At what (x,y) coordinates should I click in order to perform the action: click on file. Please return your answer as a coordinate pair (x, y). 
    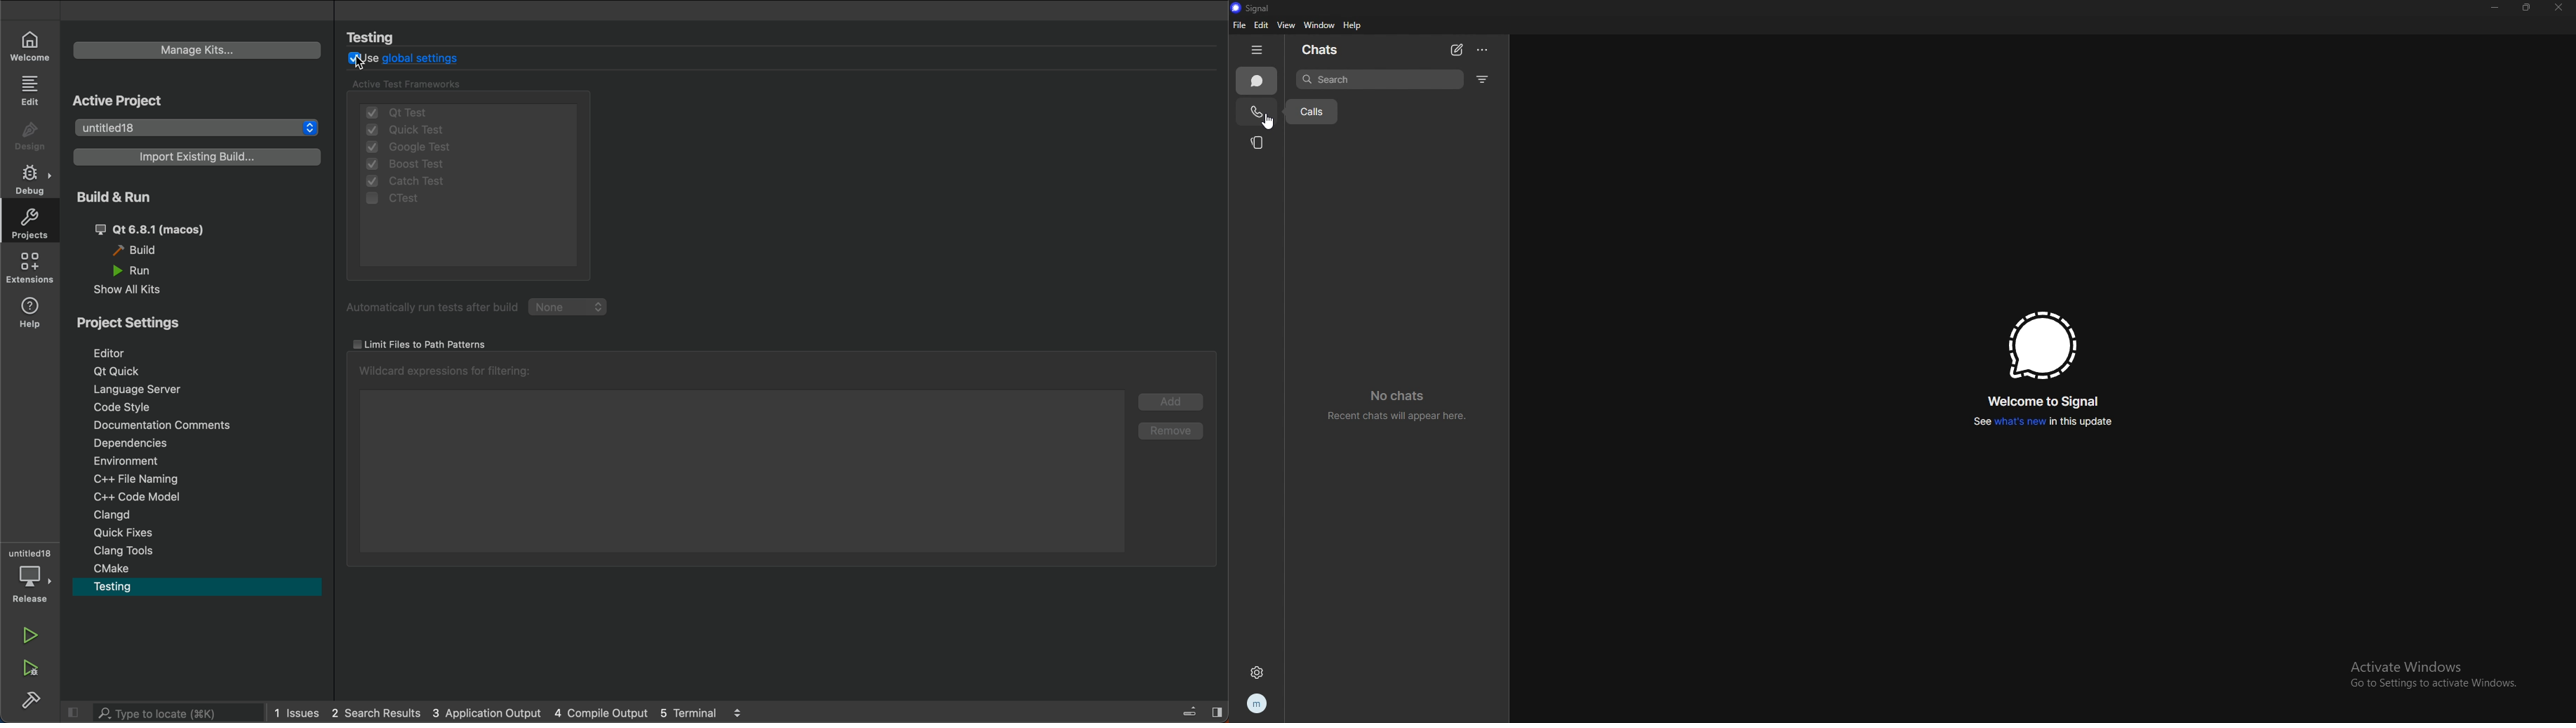
    Looking at the image, I should click on (1238, 25).